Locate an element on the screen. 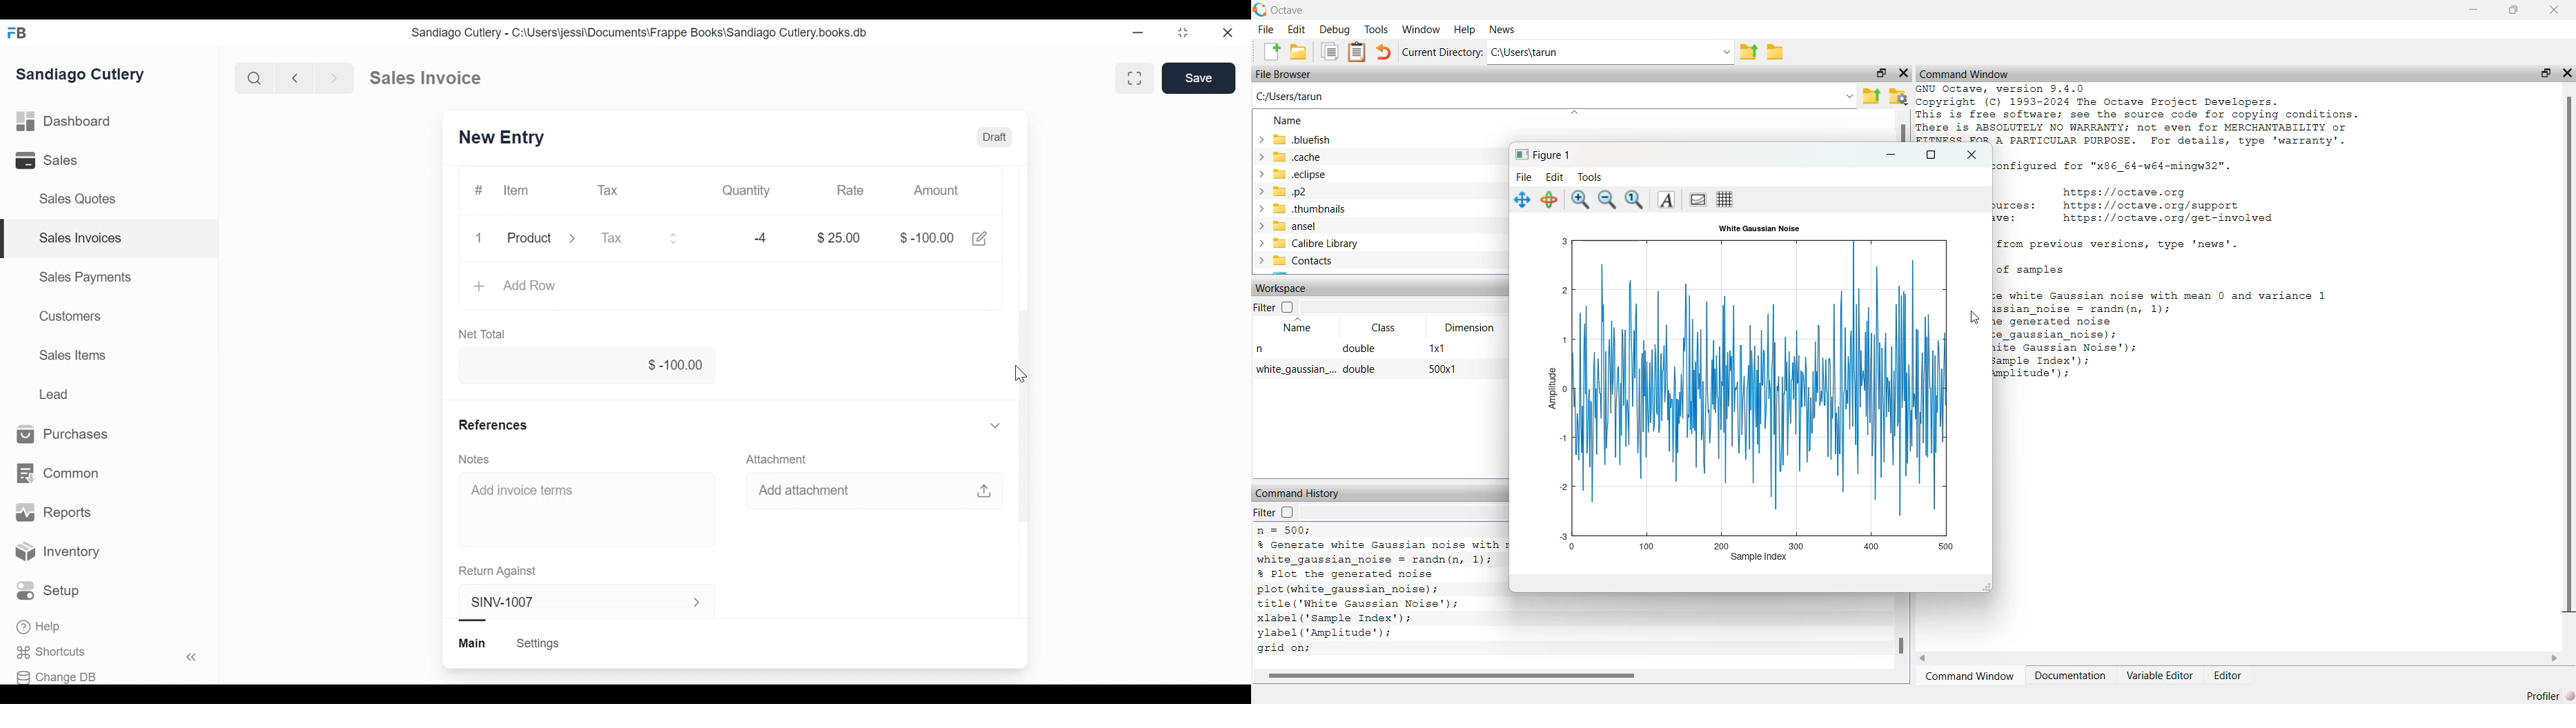 The width and height of the screenshot is (2576, 728). Filter is located at coordinates (1264, 309).